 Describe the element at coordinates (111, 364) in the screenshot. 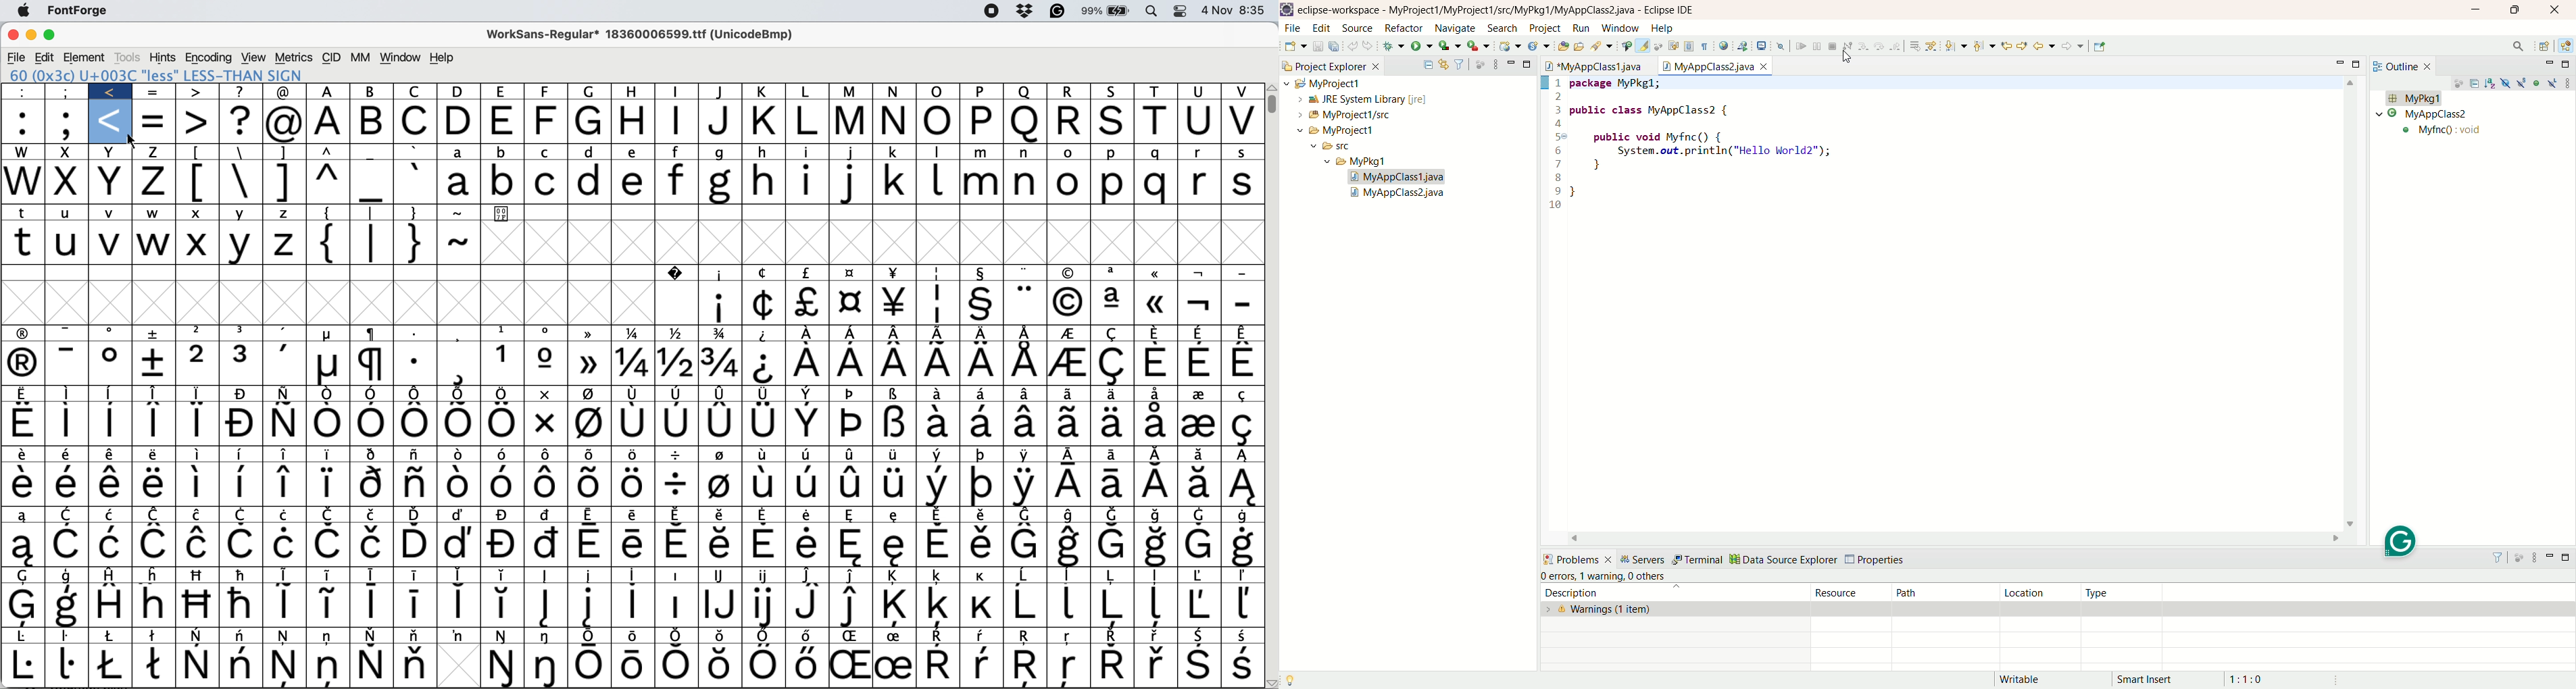

I see `Symbol` at that location.